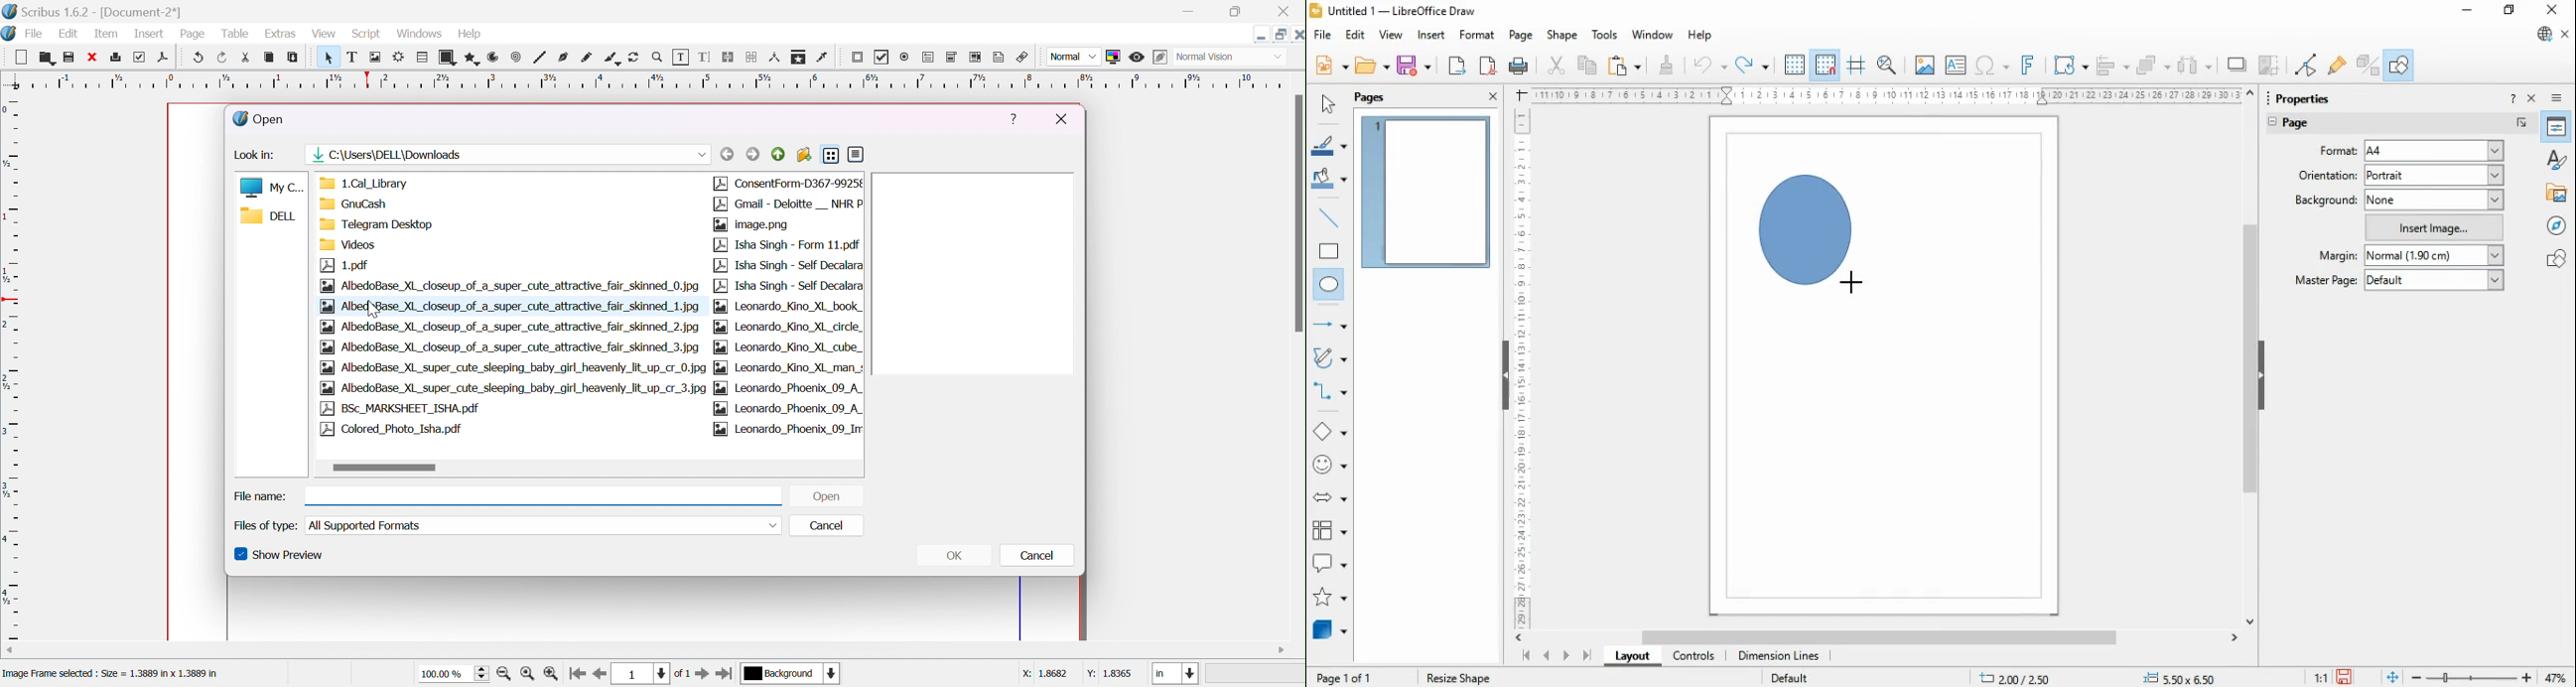 The image size is (2576, 700). I want to click on close, so click(91, 57).